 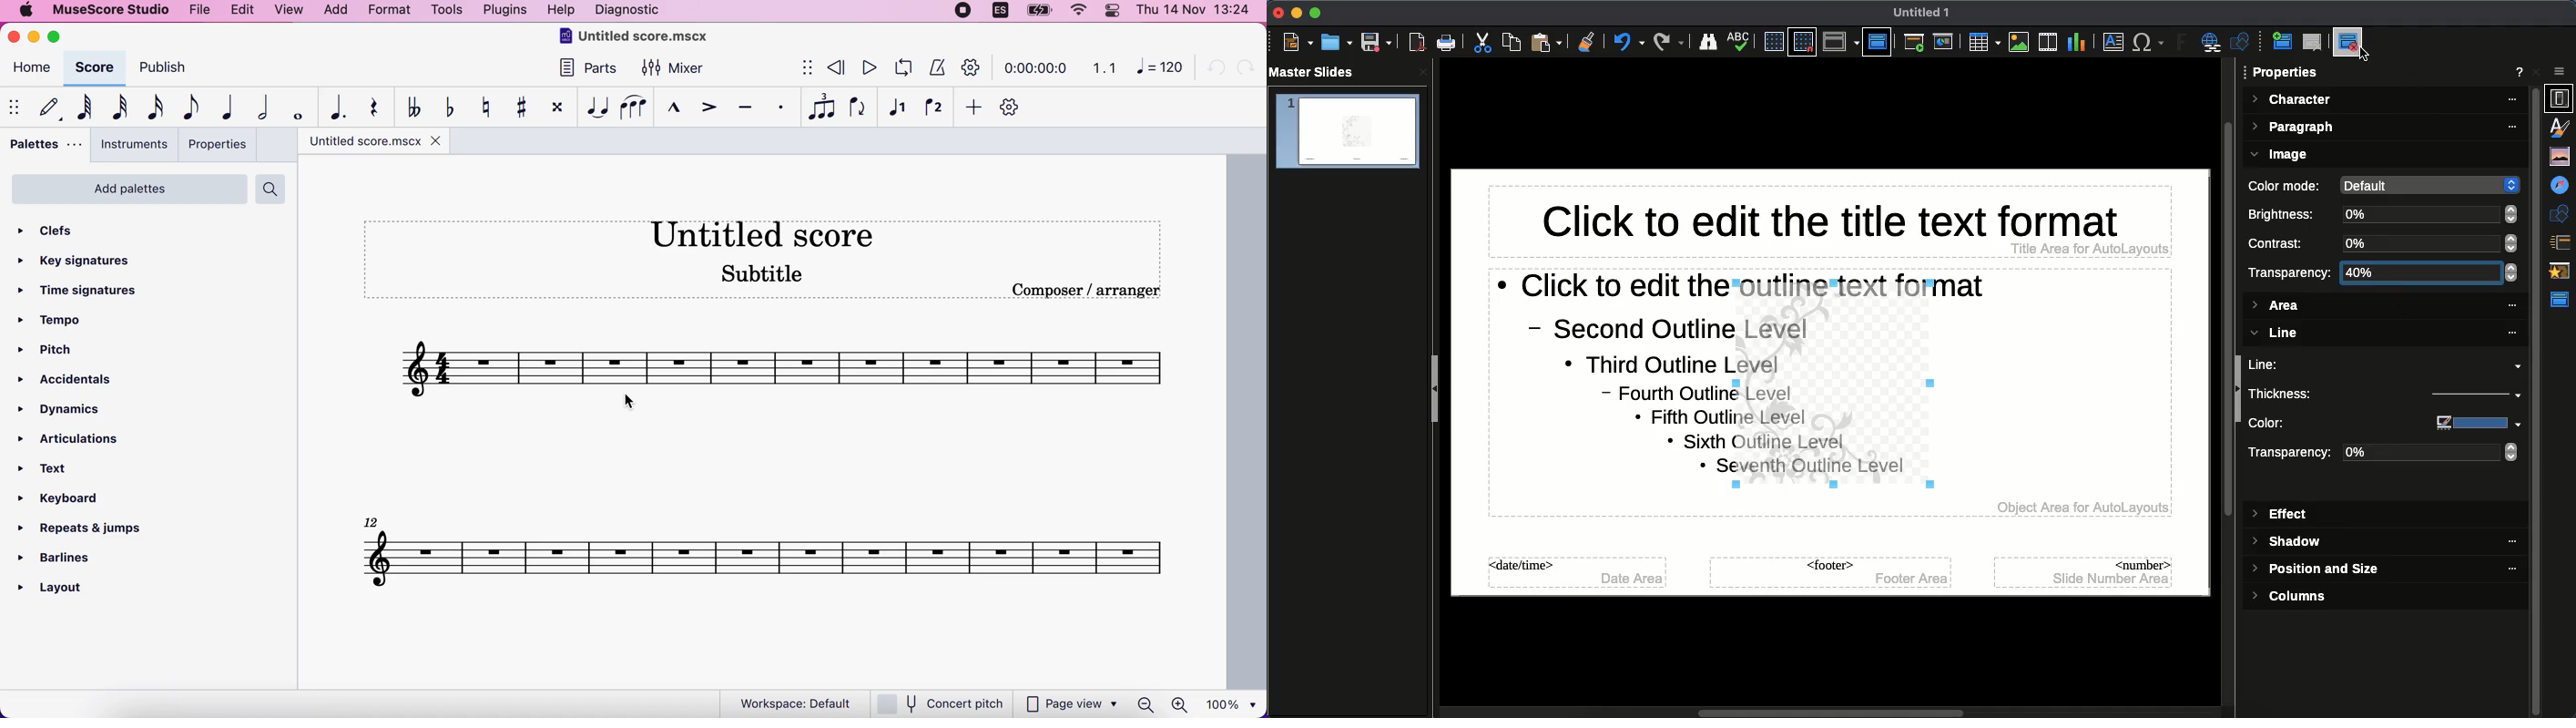 What do you see at coordinates (960, 12) in the screenshot?
I see `recording stopped` at bounding box center [960, 12].